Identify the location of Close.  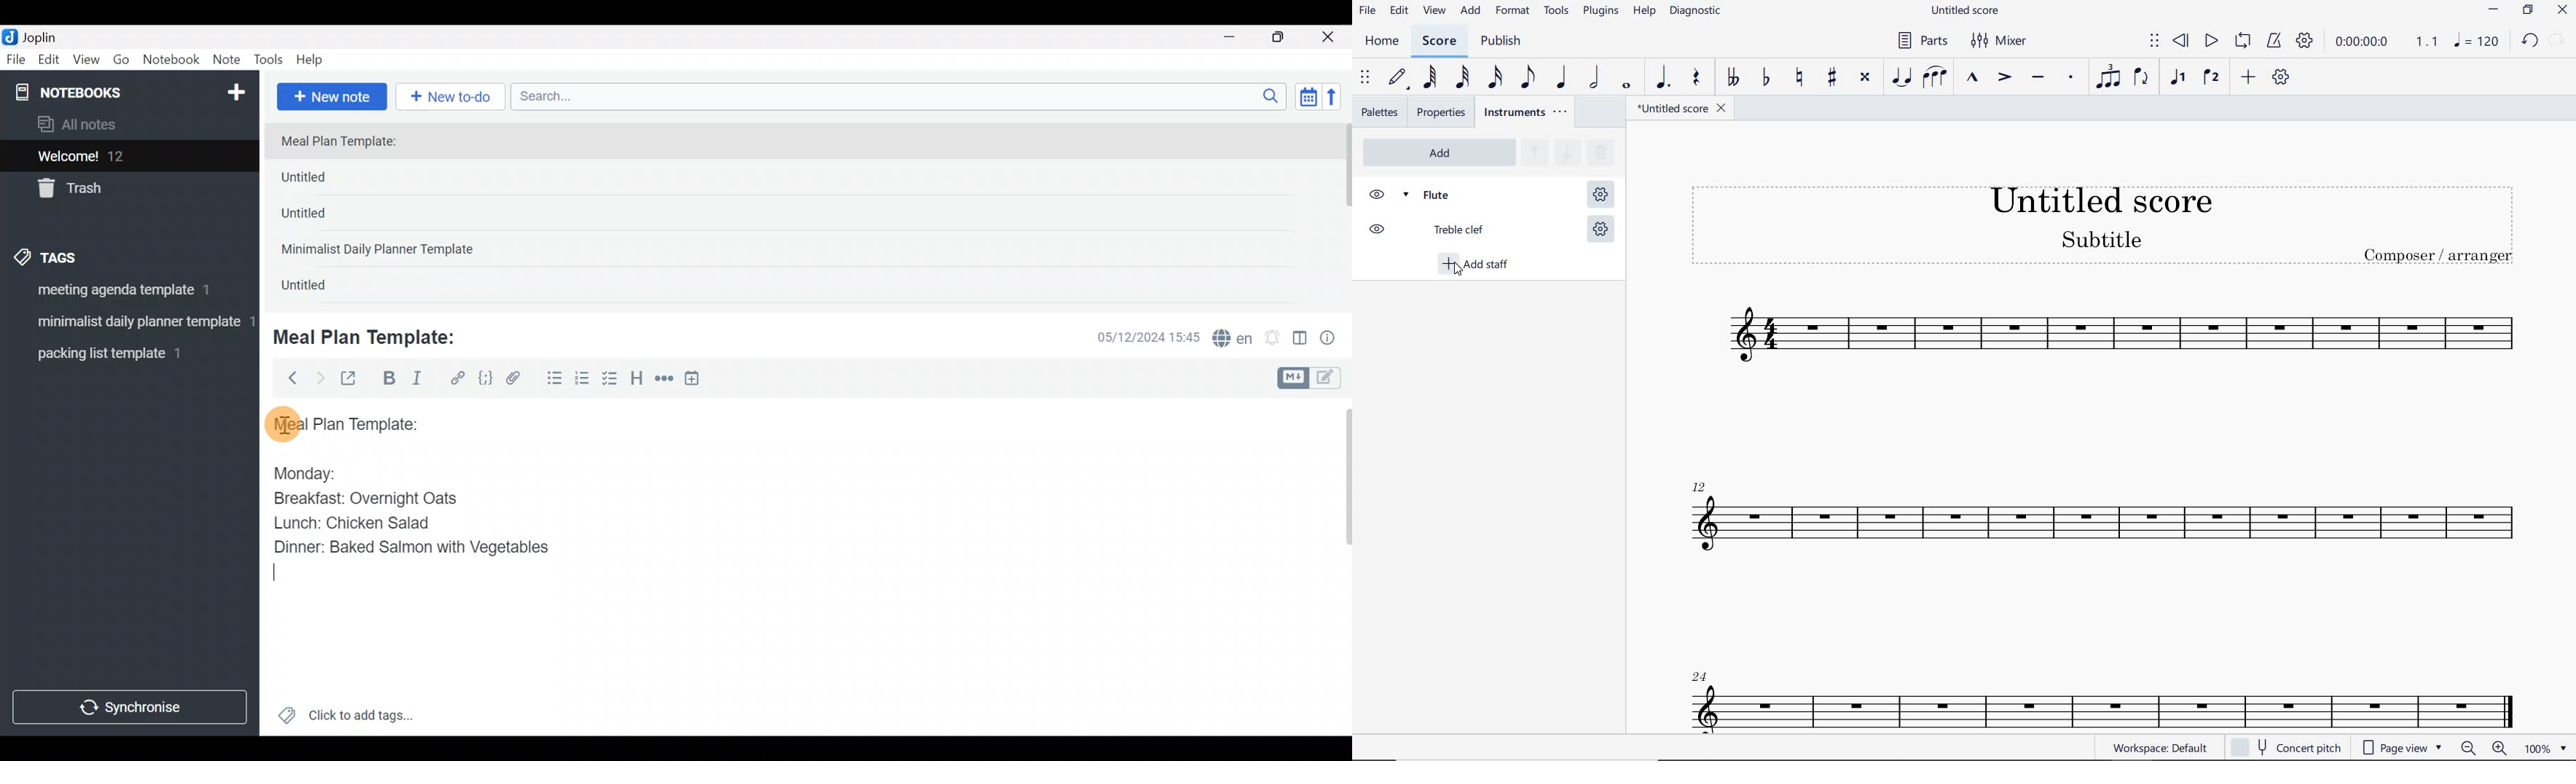
(1330, 38).